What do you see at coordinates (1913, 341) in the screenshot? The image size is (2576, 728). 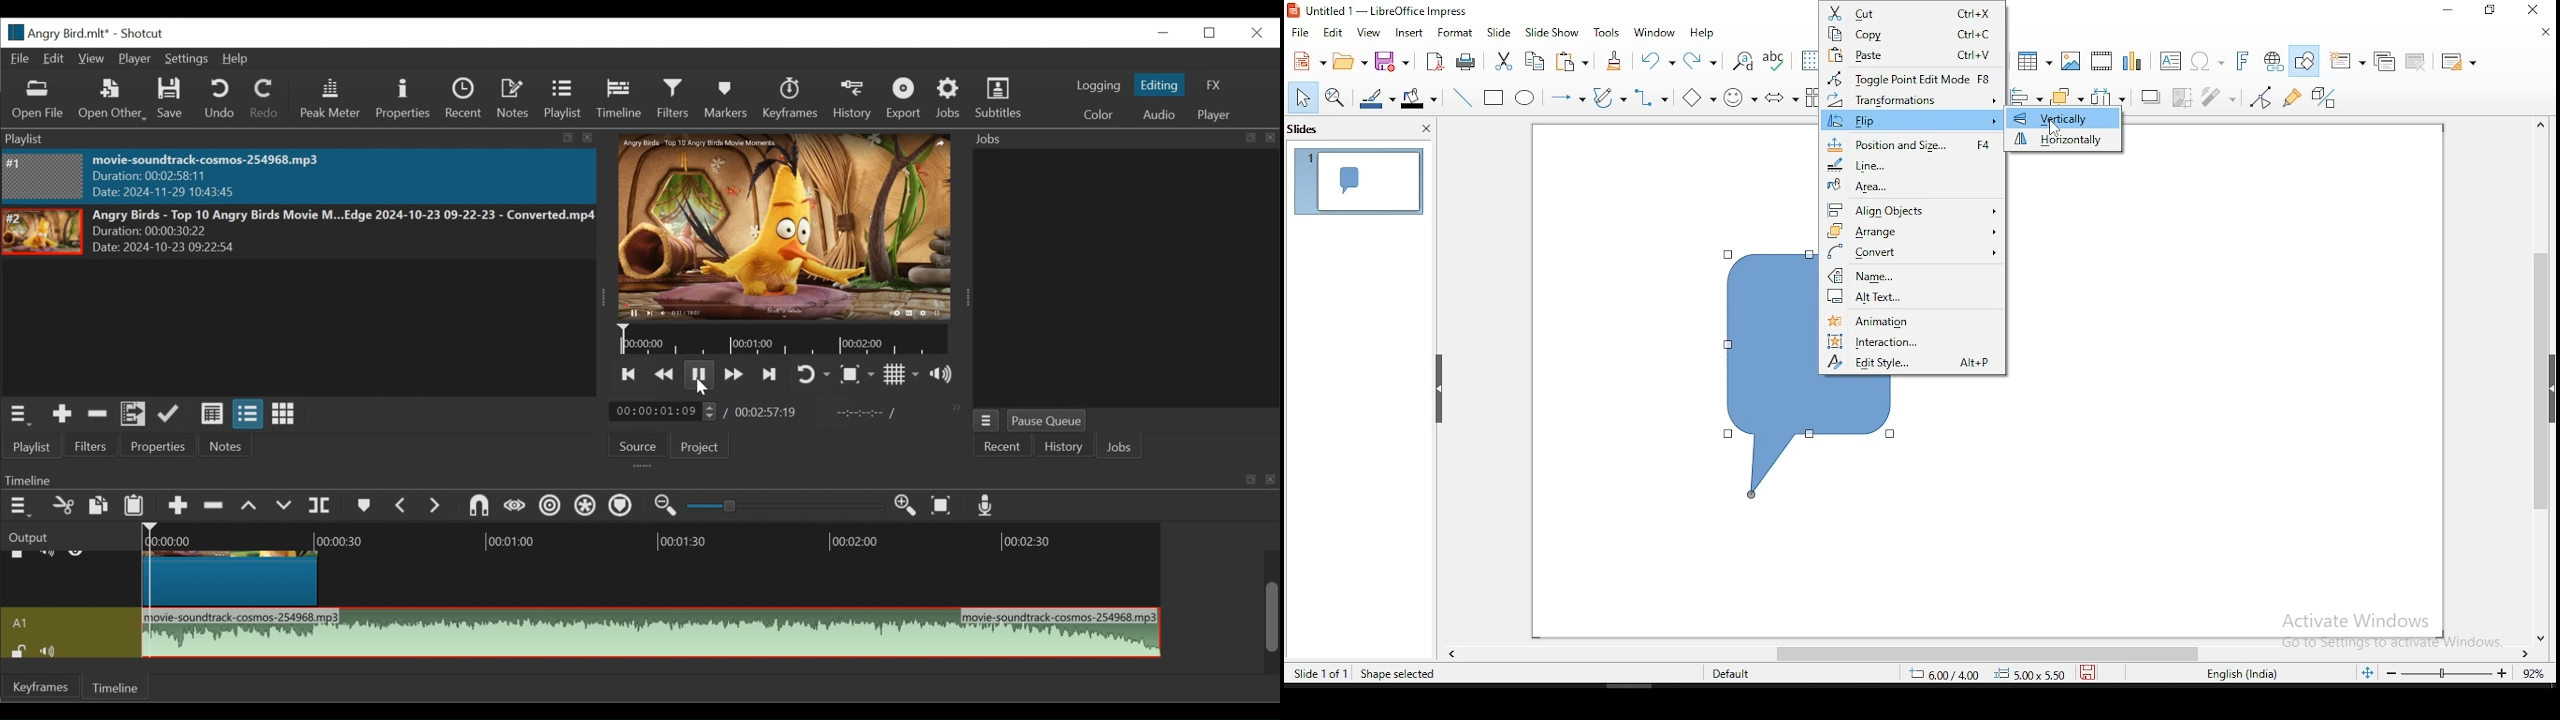 I see `interaction` at bounding box center [1913, 341].